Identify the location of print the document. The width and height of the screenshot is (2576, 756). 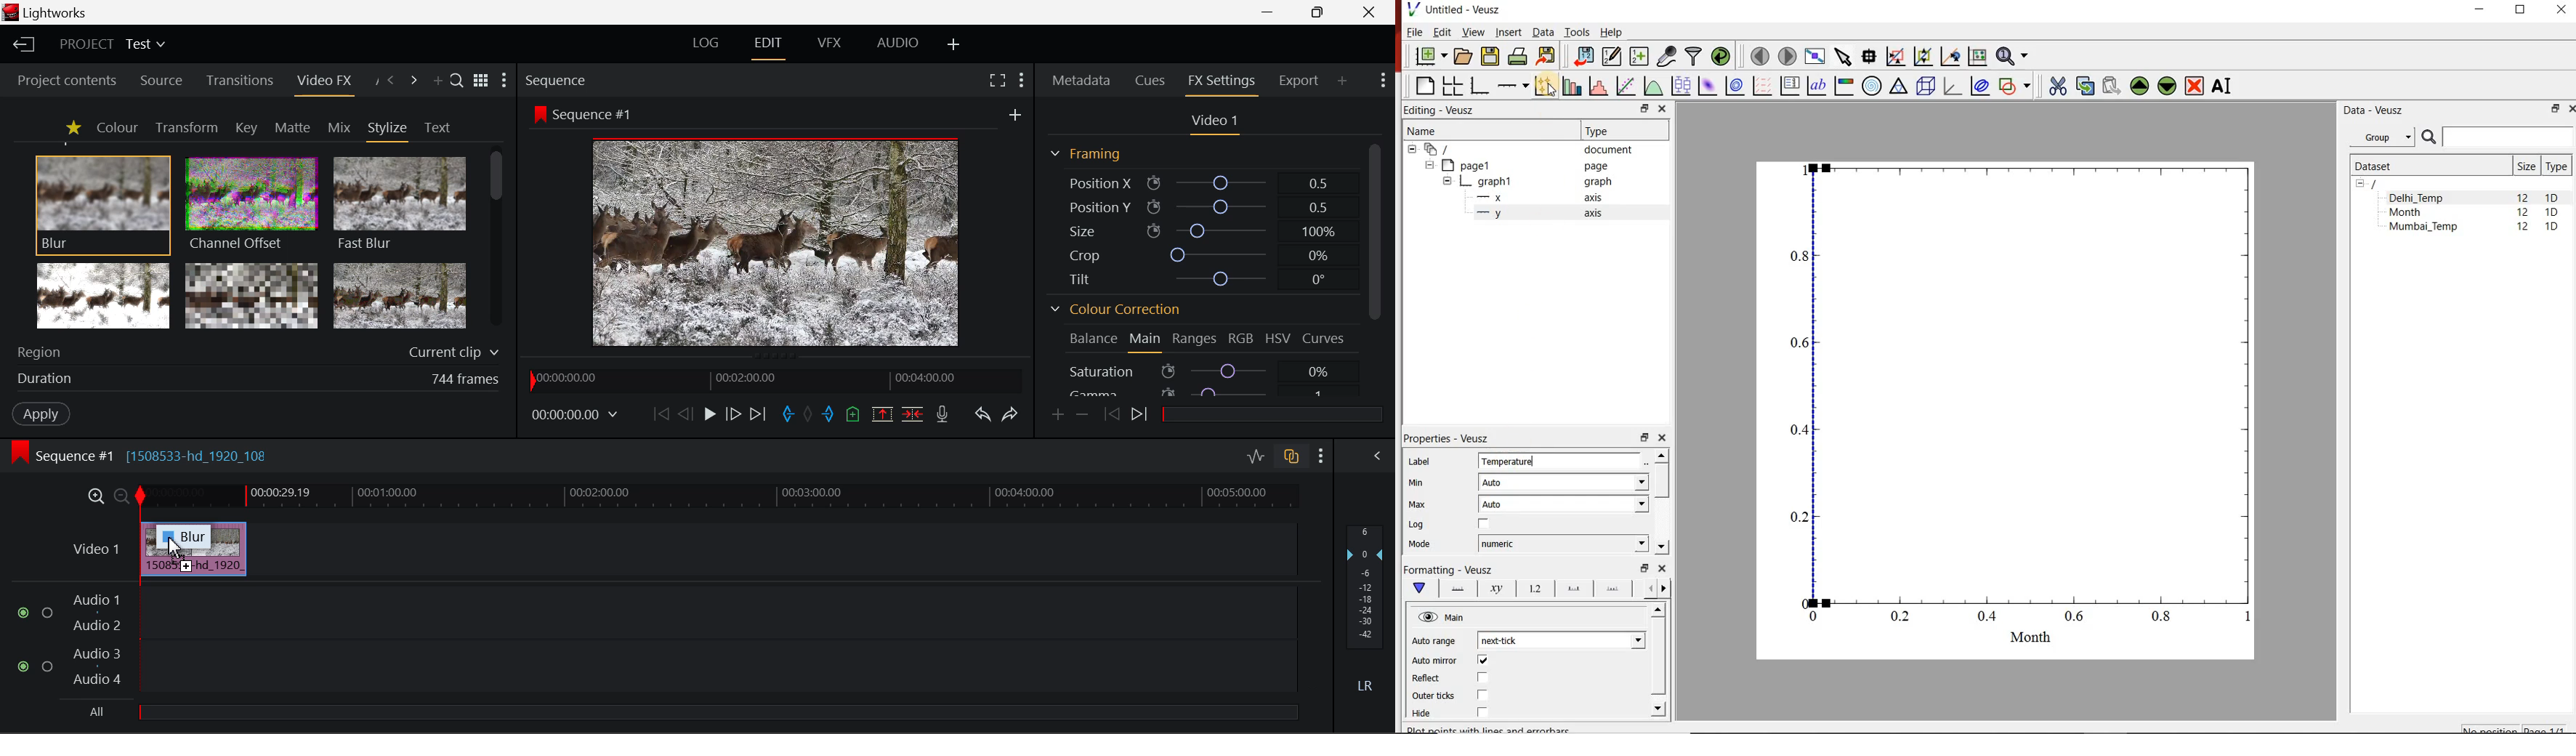
(1518, 57).